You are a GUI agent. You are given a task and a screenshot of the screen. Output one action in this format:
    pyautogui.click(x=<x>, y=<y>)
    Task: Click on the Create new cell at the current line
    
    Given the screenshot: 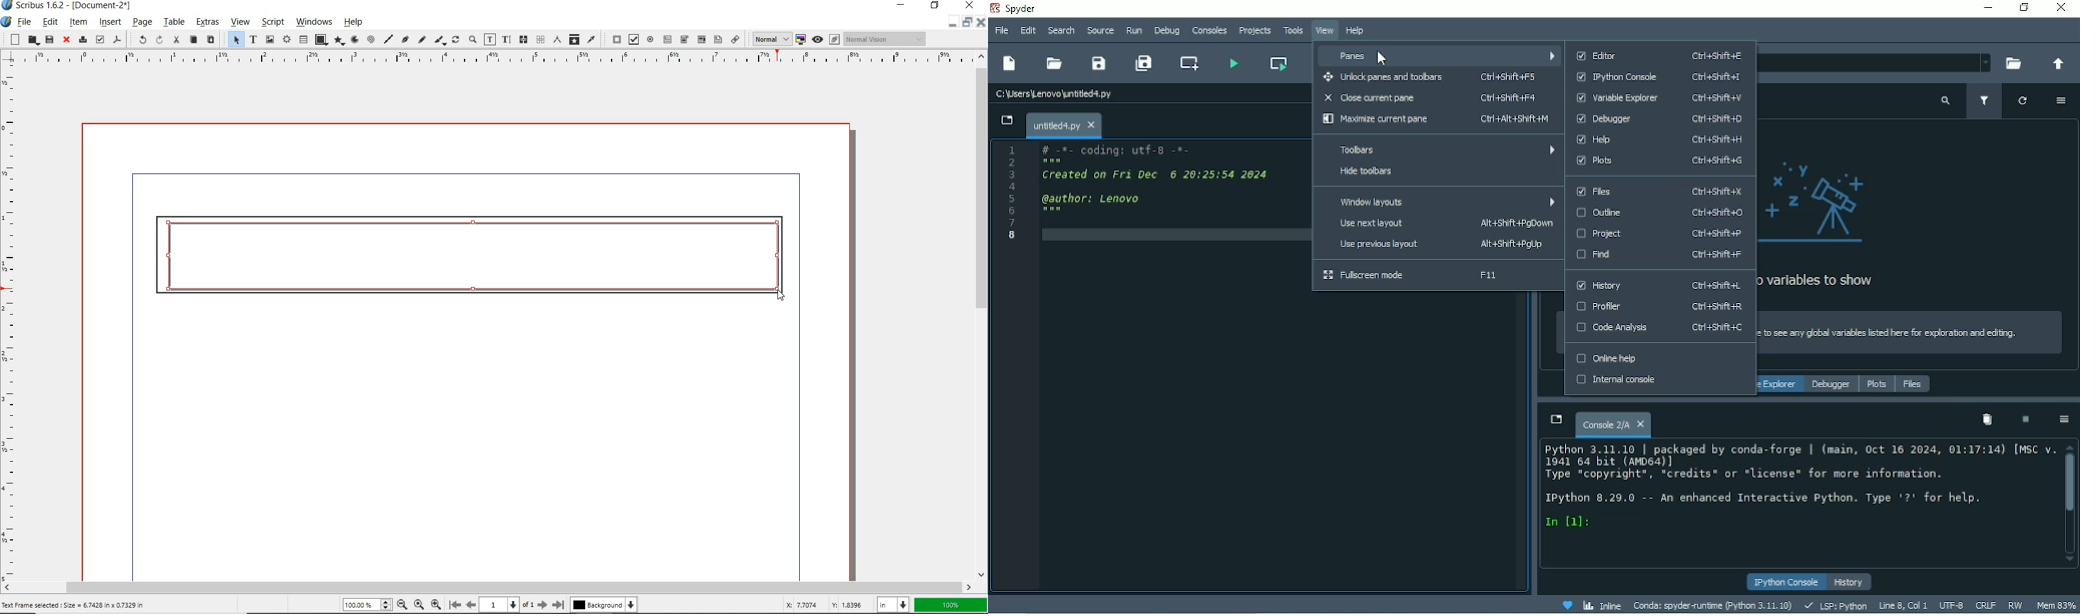 What is the action you would take?
    pyautogui.click(x=1191, y=63)
    